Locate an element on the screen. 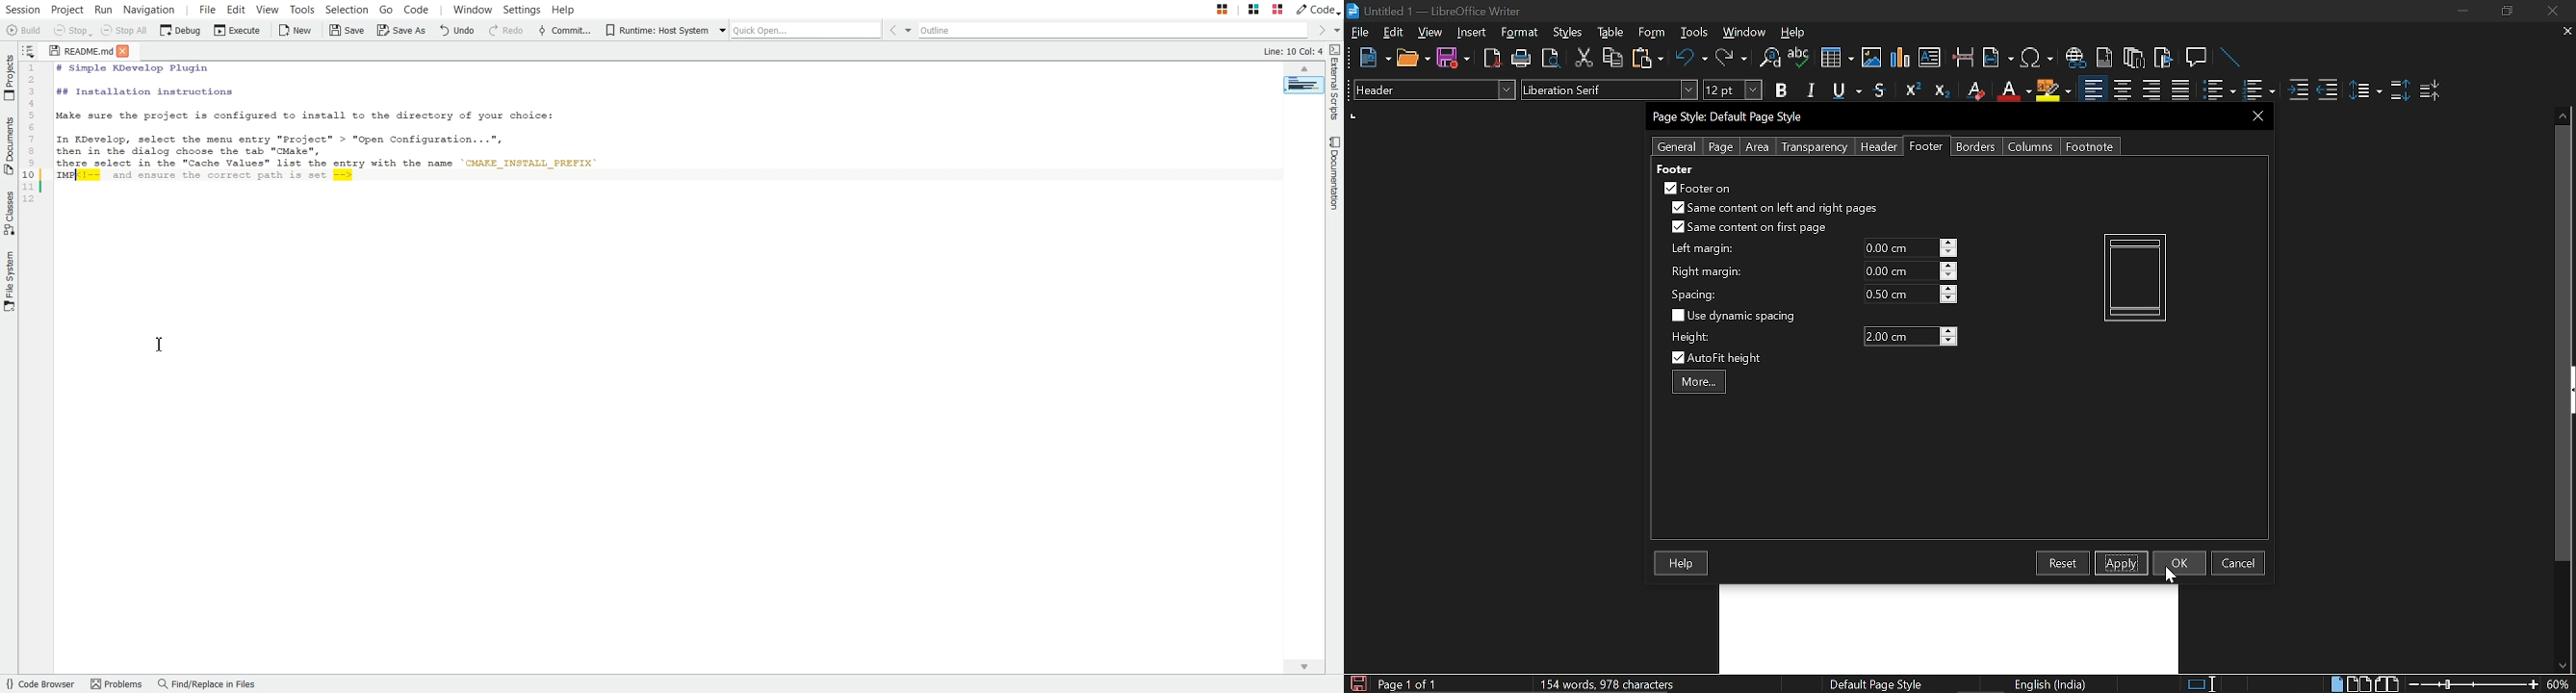  cancel is located at coordinates (2238, 563).